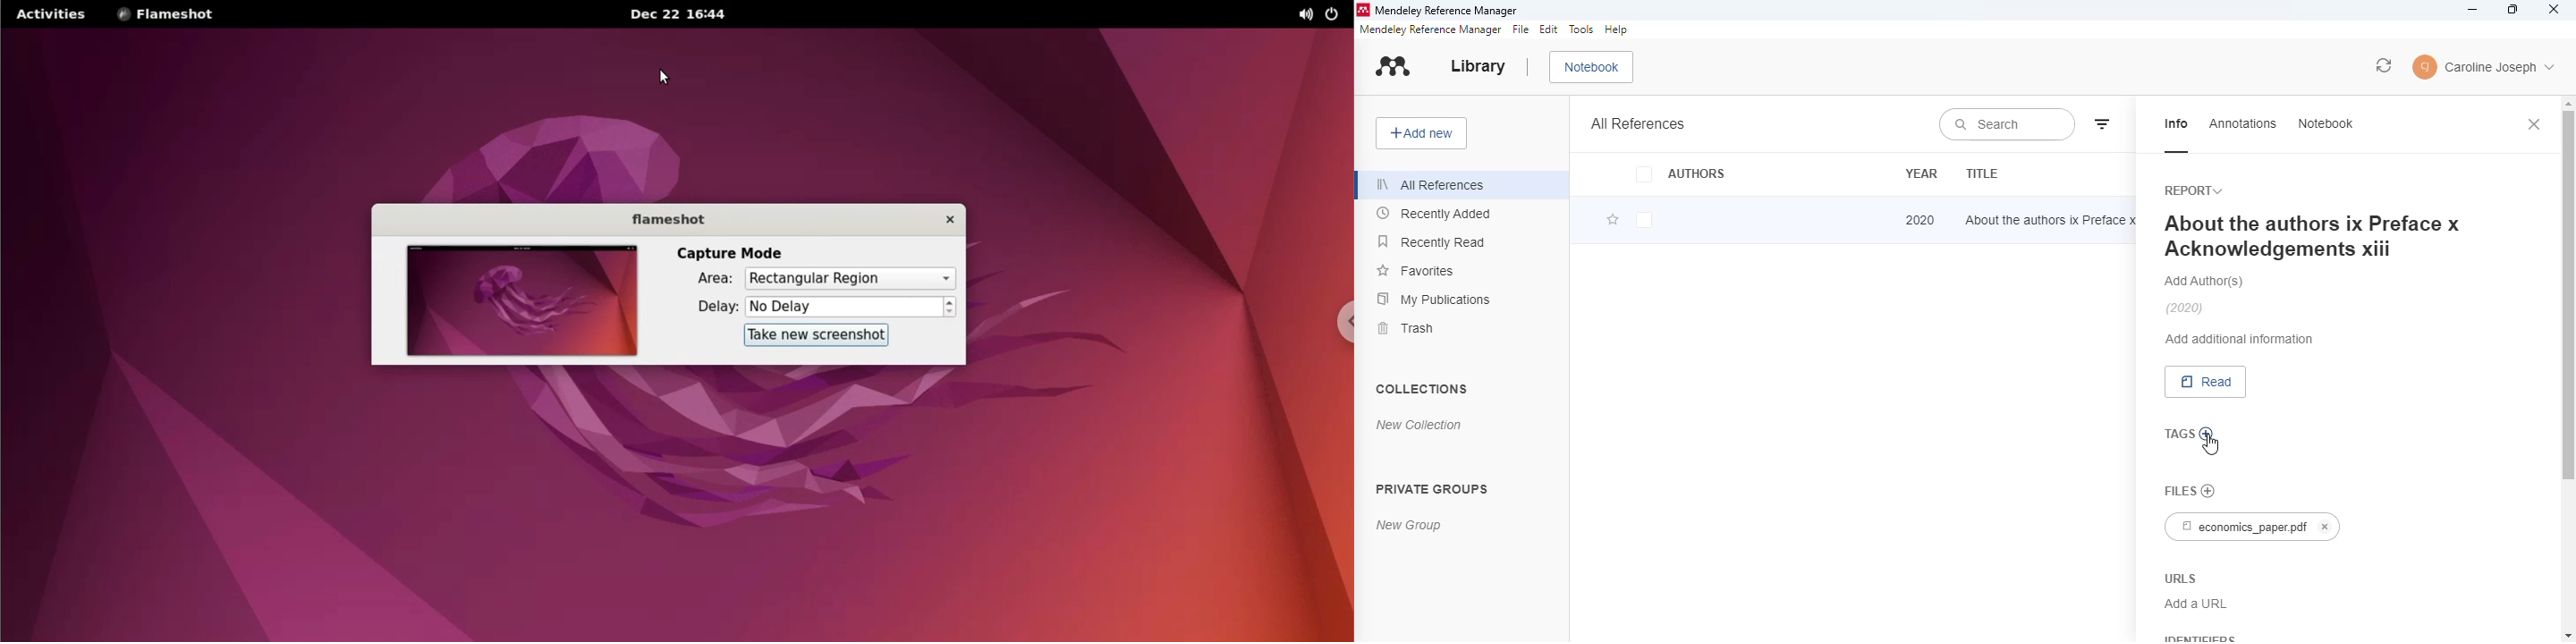 The image size is (2576, 644). Describe the element at coordinates (2185, 308) in the screenshot. I see `(2020)` at that location.